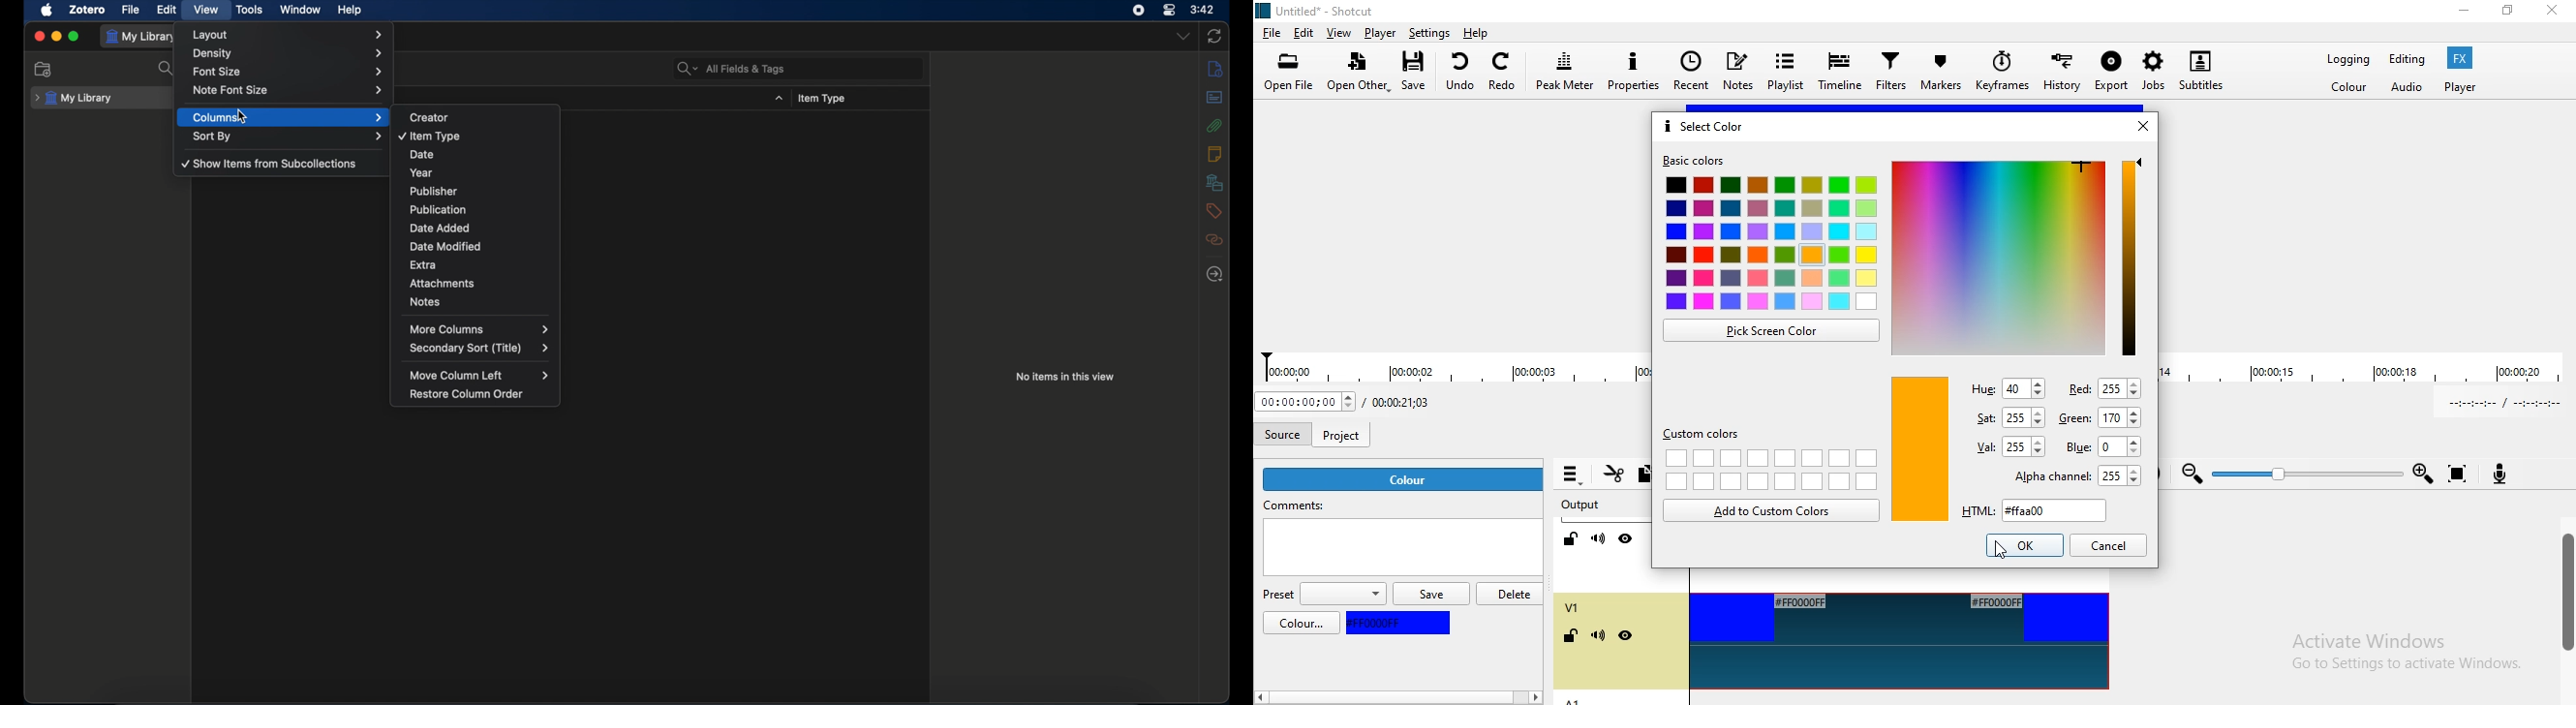 This screenshot has width=2576, height=728. Describe the element at coordinates (1572, 607) in the screenshot. I see `V1` at that location.